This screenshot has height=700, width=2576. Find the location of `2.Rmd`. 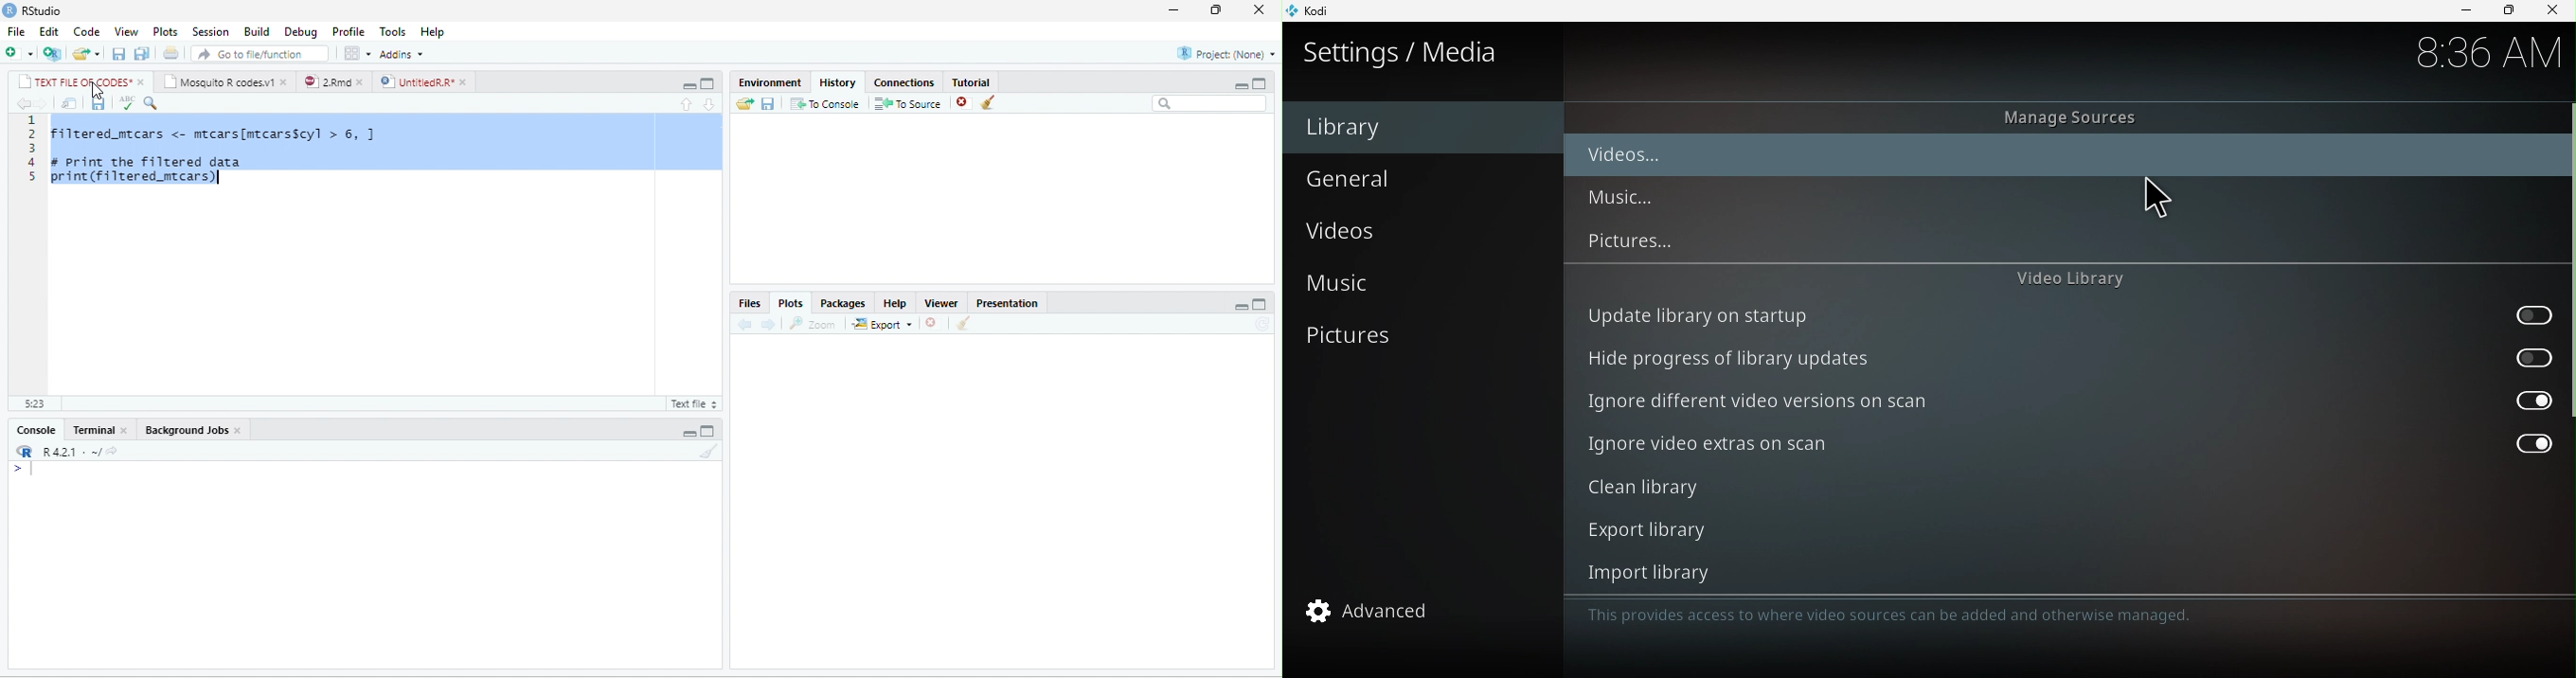

2.Rmd is located at coordinates (327, 82).